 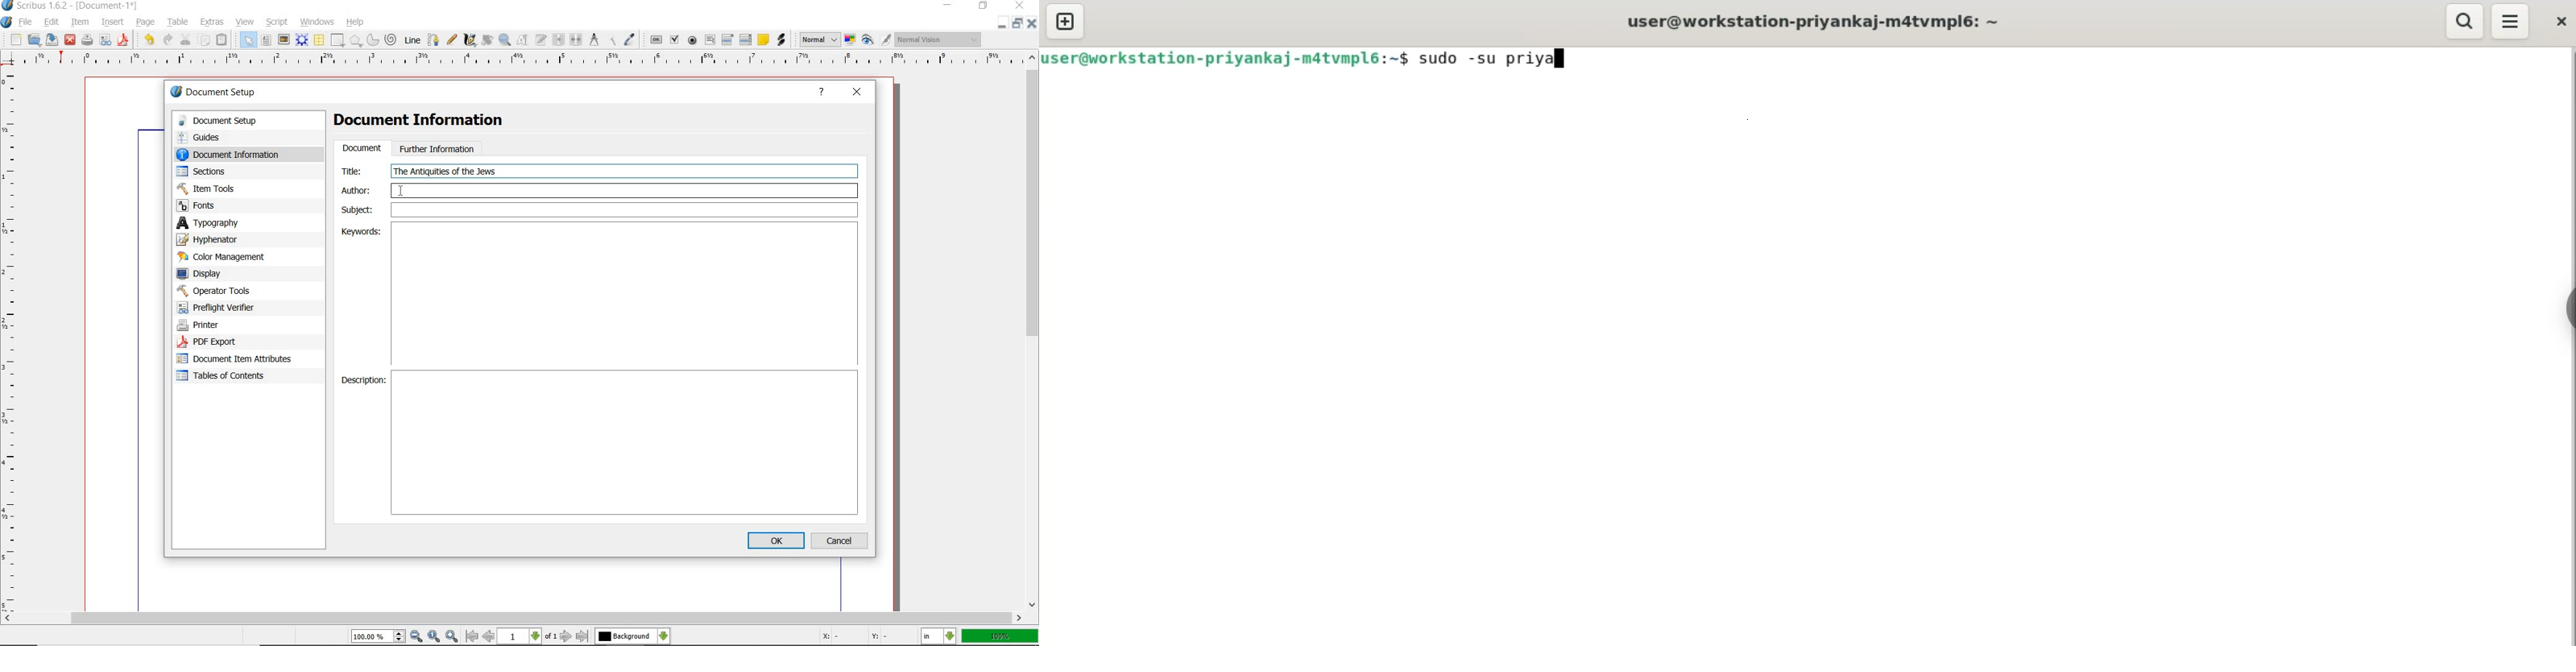 What do you see at coordinates (822, 93) in the screenshot?
I see `help` at bounding box center [822, 93].